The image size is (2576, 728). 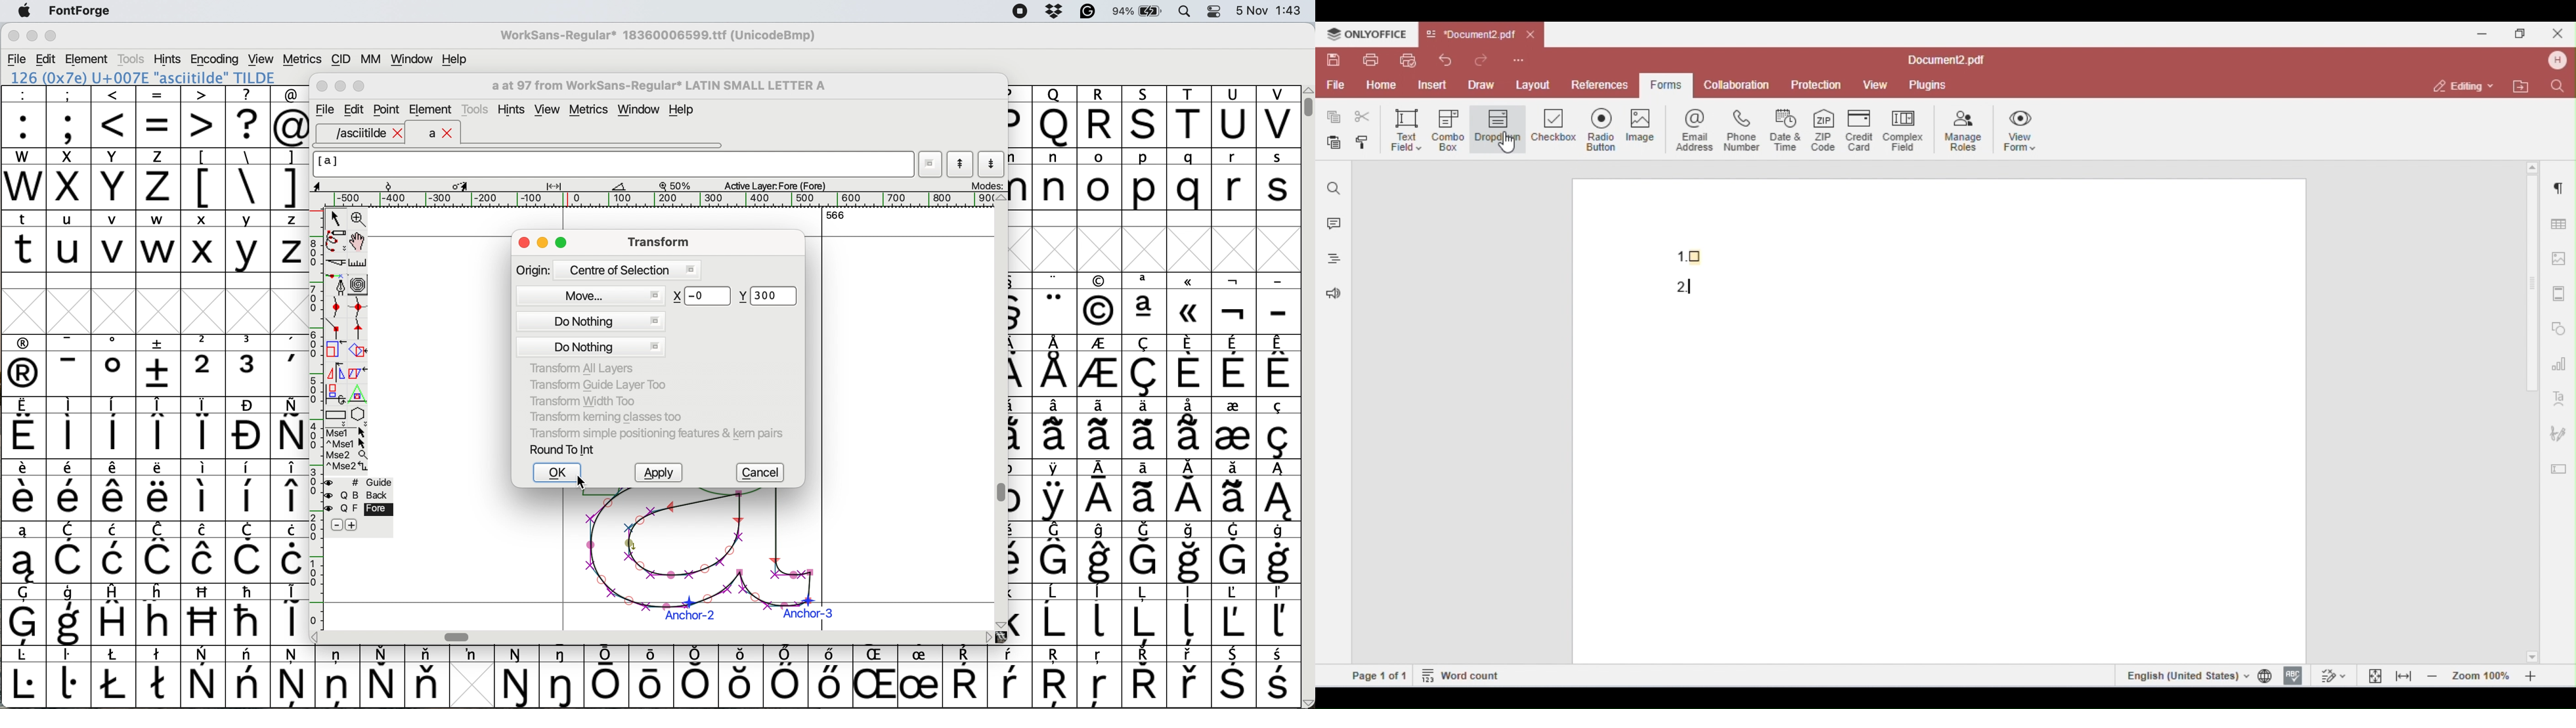 What do you see at coordinates (1147, 366) in the screenshot?
I see `symbol` at bounding box center [1147, 366].